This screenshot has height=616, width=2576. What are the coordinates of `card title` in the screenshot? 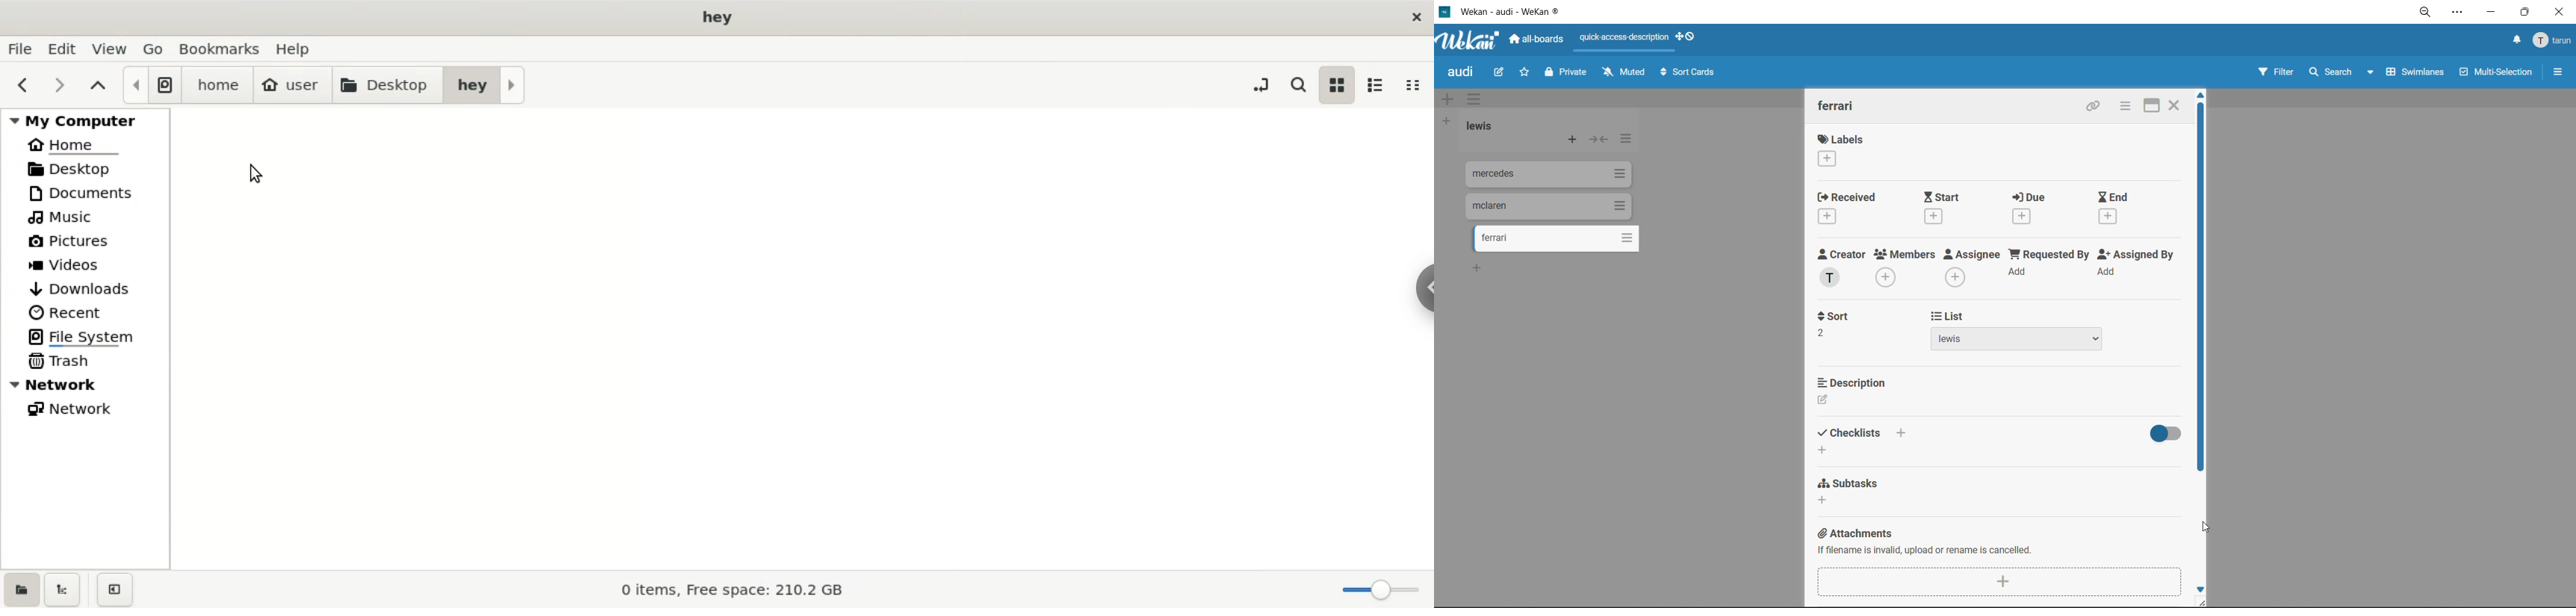 It's located at (1839, 106).